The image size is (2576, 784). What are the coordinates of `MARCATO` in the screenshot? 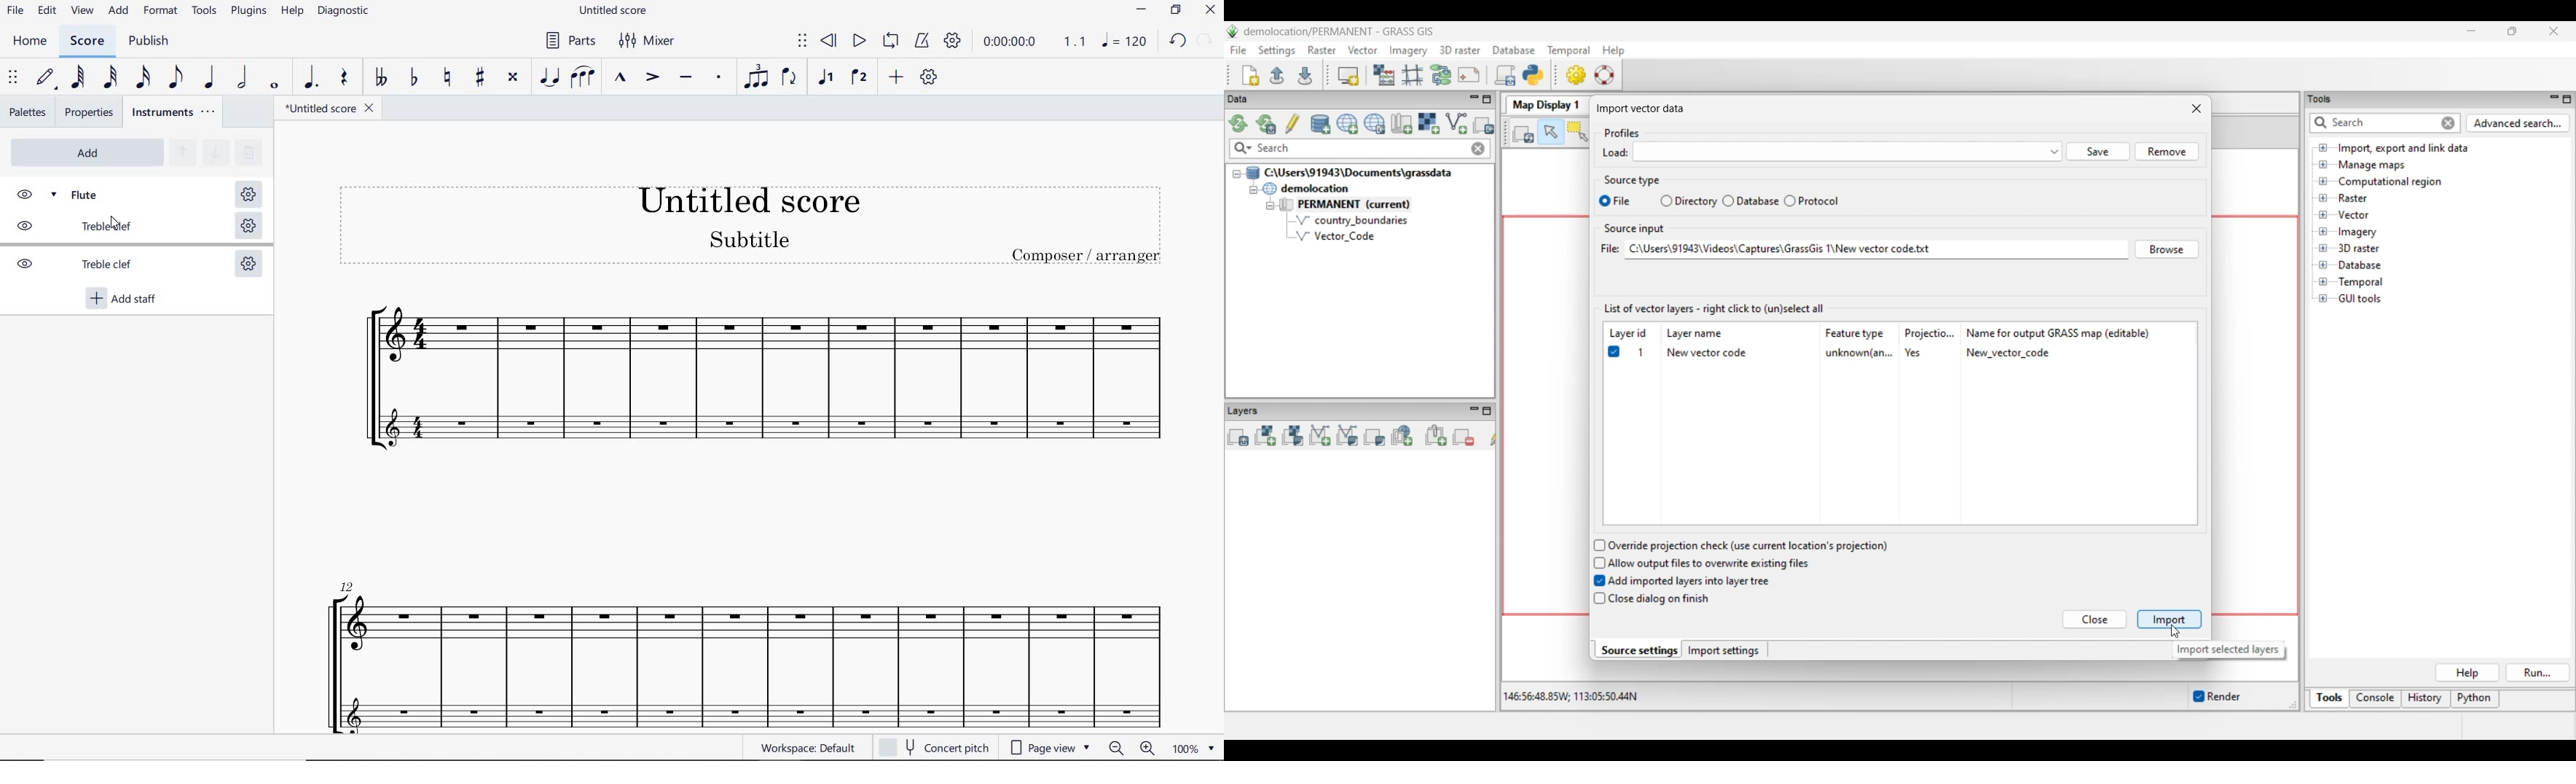 It's located at (620, 78).